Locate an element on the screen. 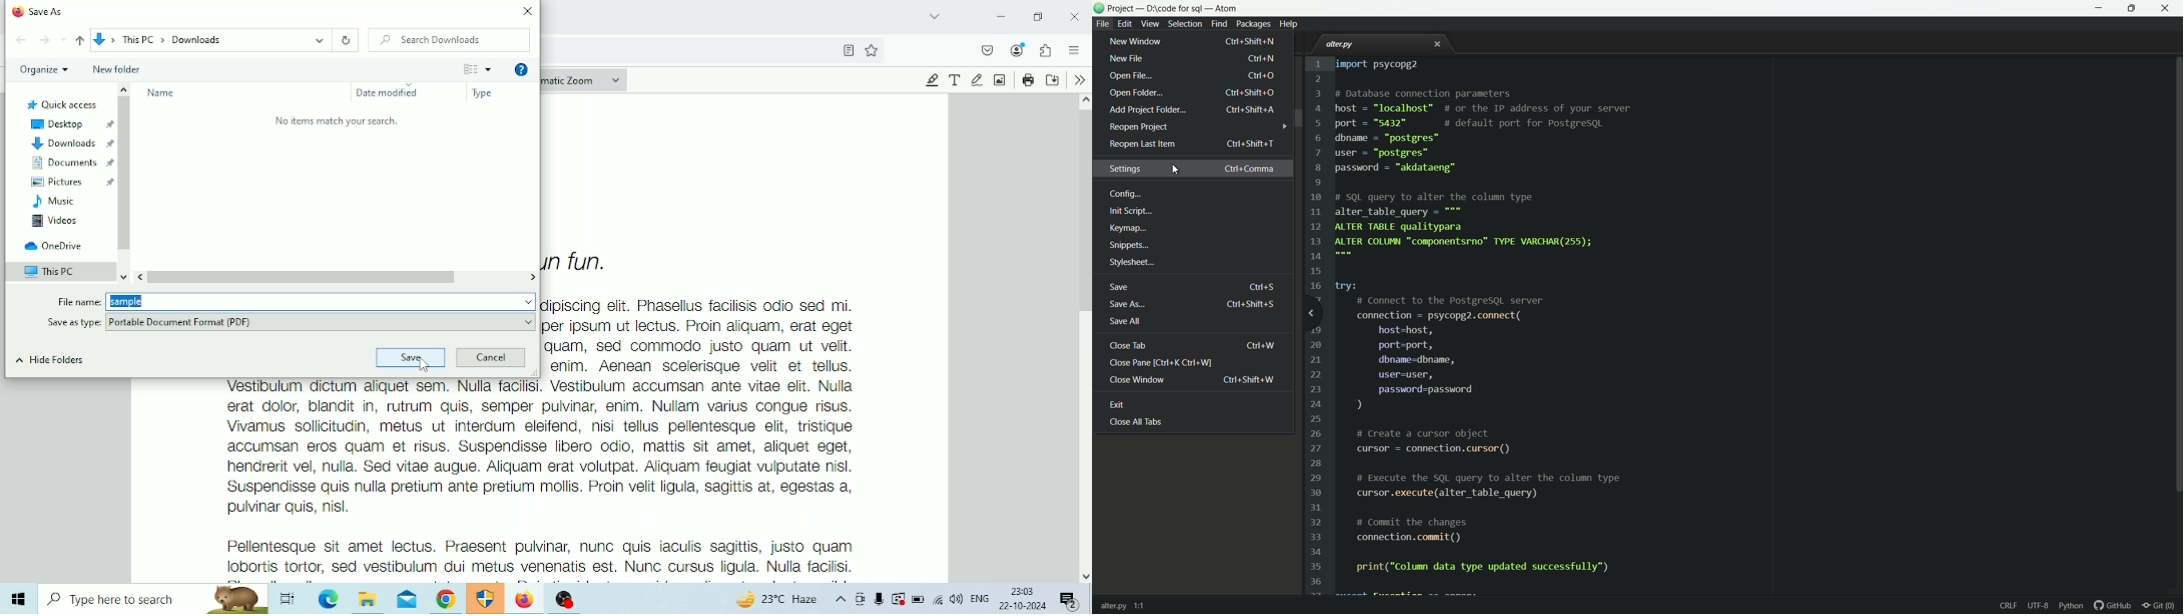  edit menu is located at coordinates (1125, 23).